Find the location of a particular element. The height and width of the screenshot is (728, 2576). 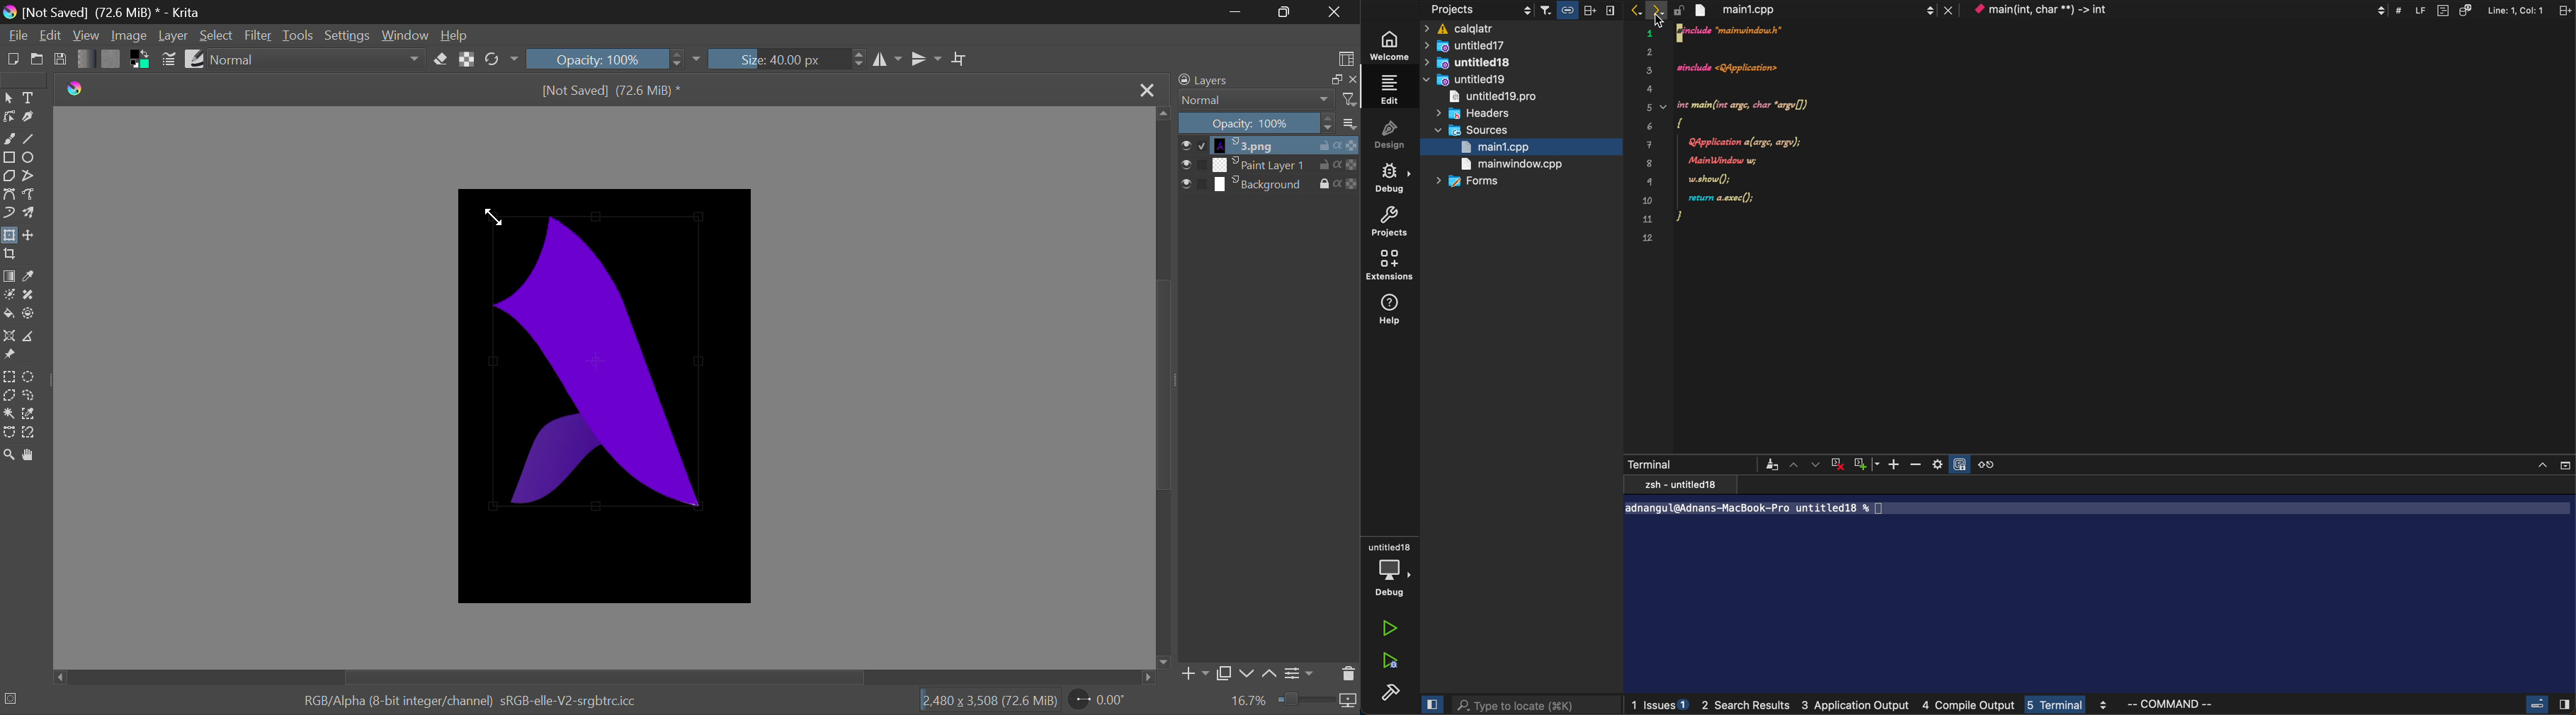

[Not Saved] (71.4 MiB) * - Krita is located at coordinates (113, 12).